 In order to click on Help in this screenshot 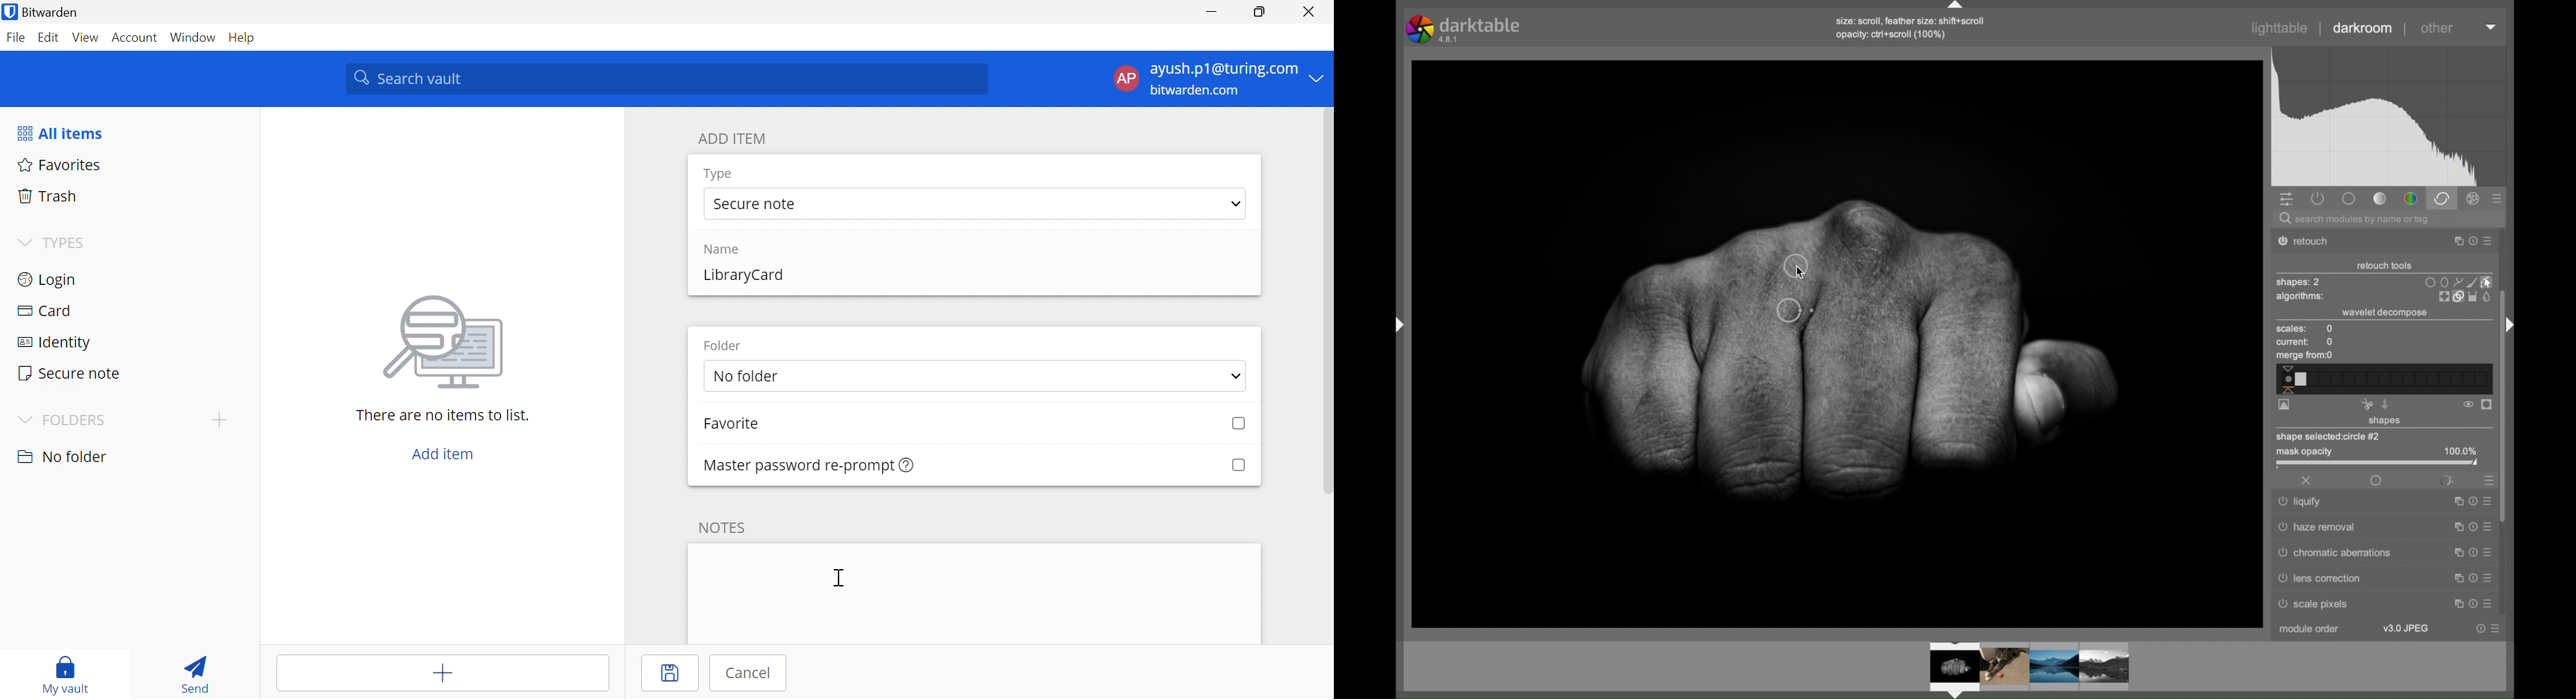, I will do `click(248, 38)`.